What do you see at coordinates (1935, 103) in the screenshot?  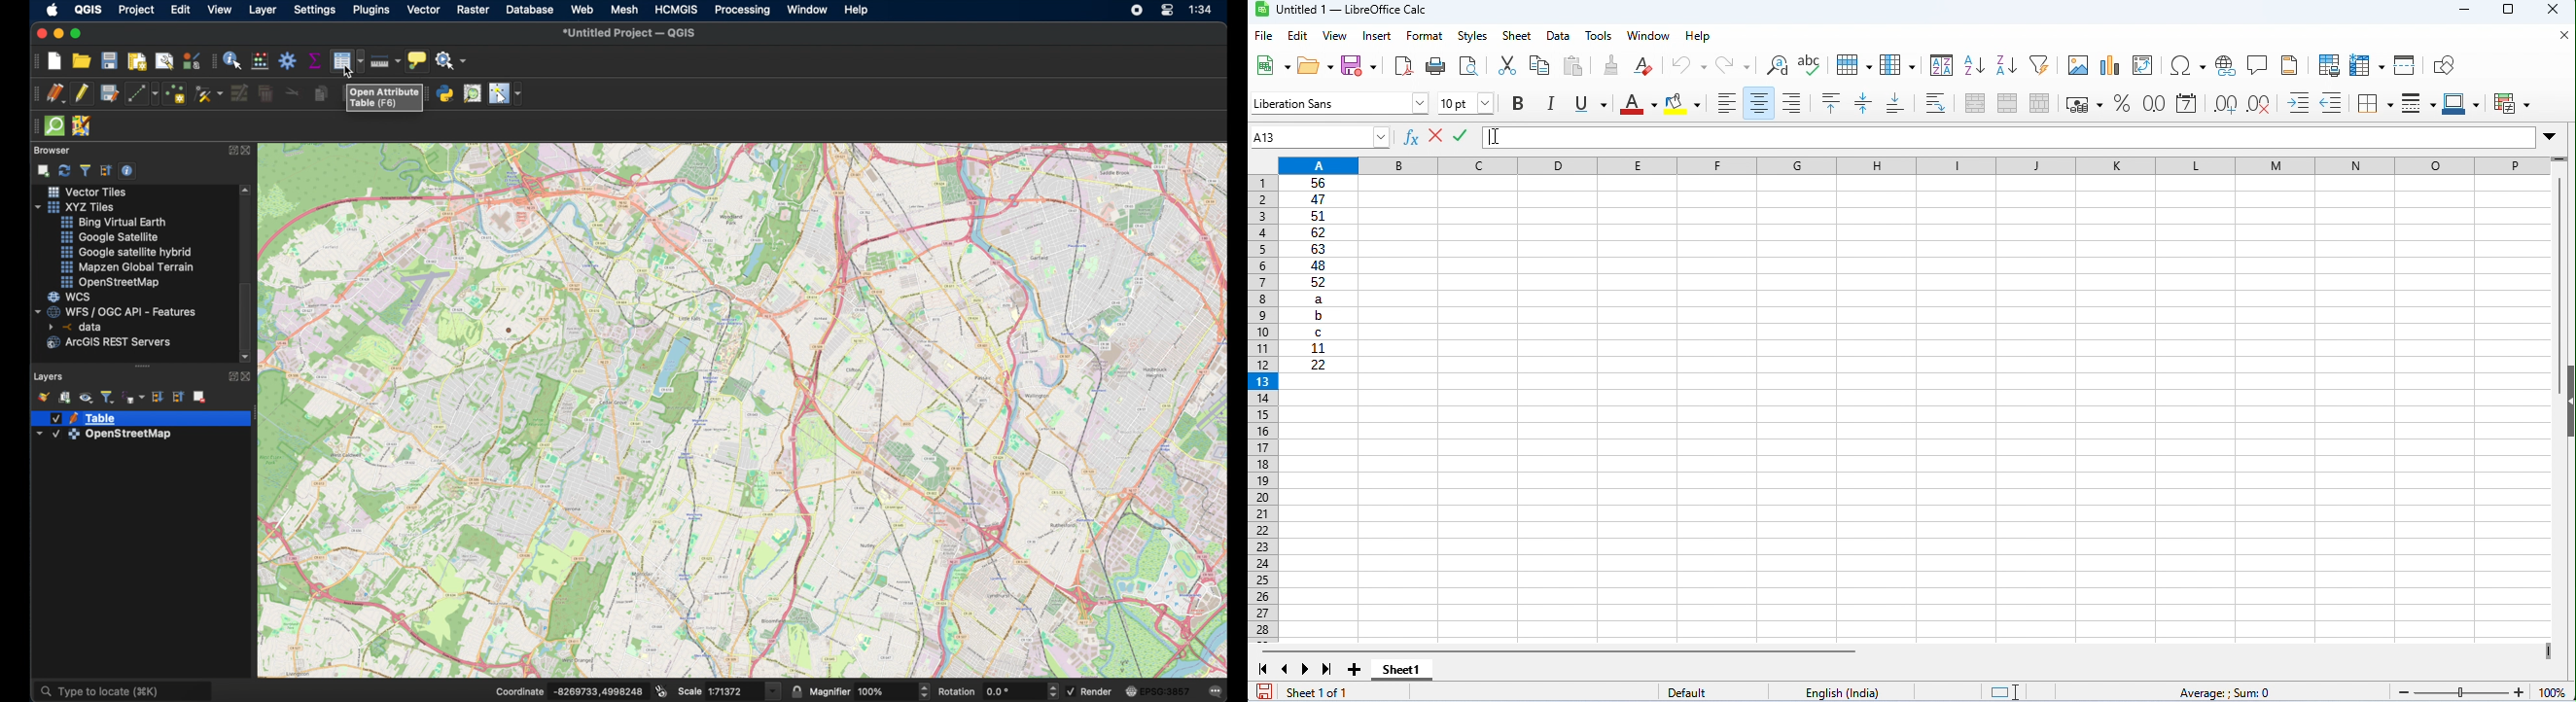 I see `wrap text` at bounding box center [1935, 103].